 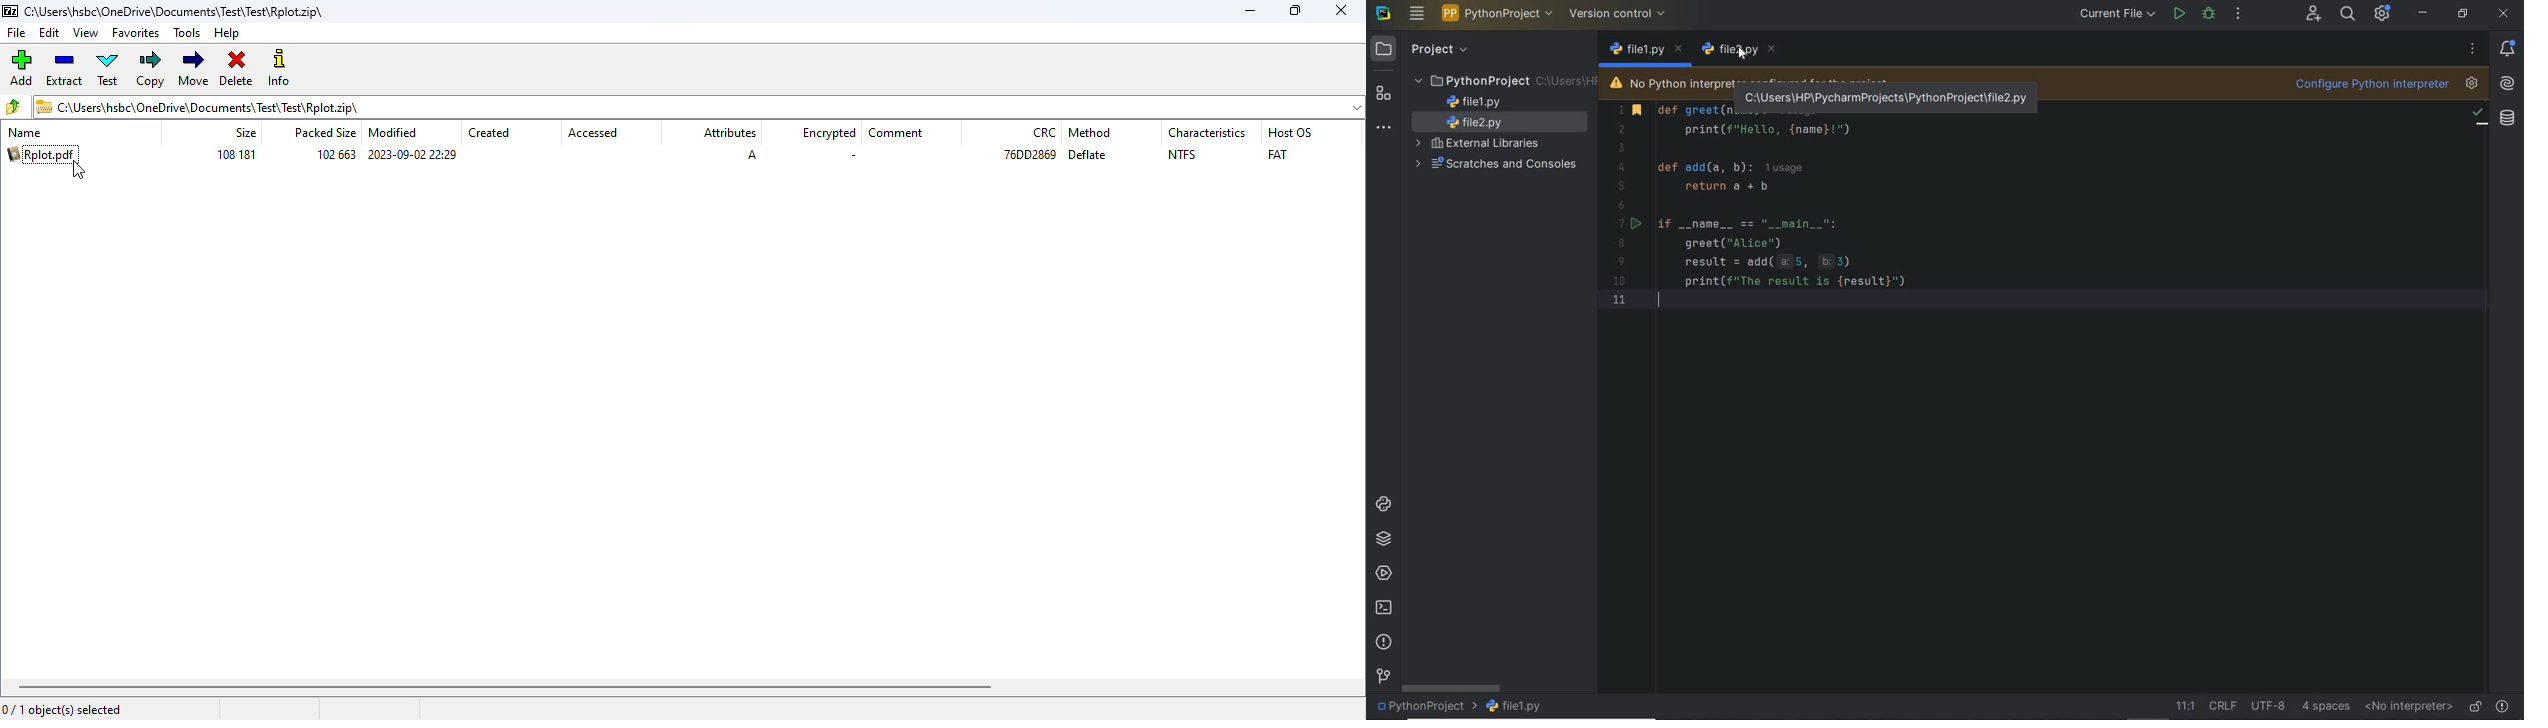 I want to click on problems, so click(x=2504, y=704).